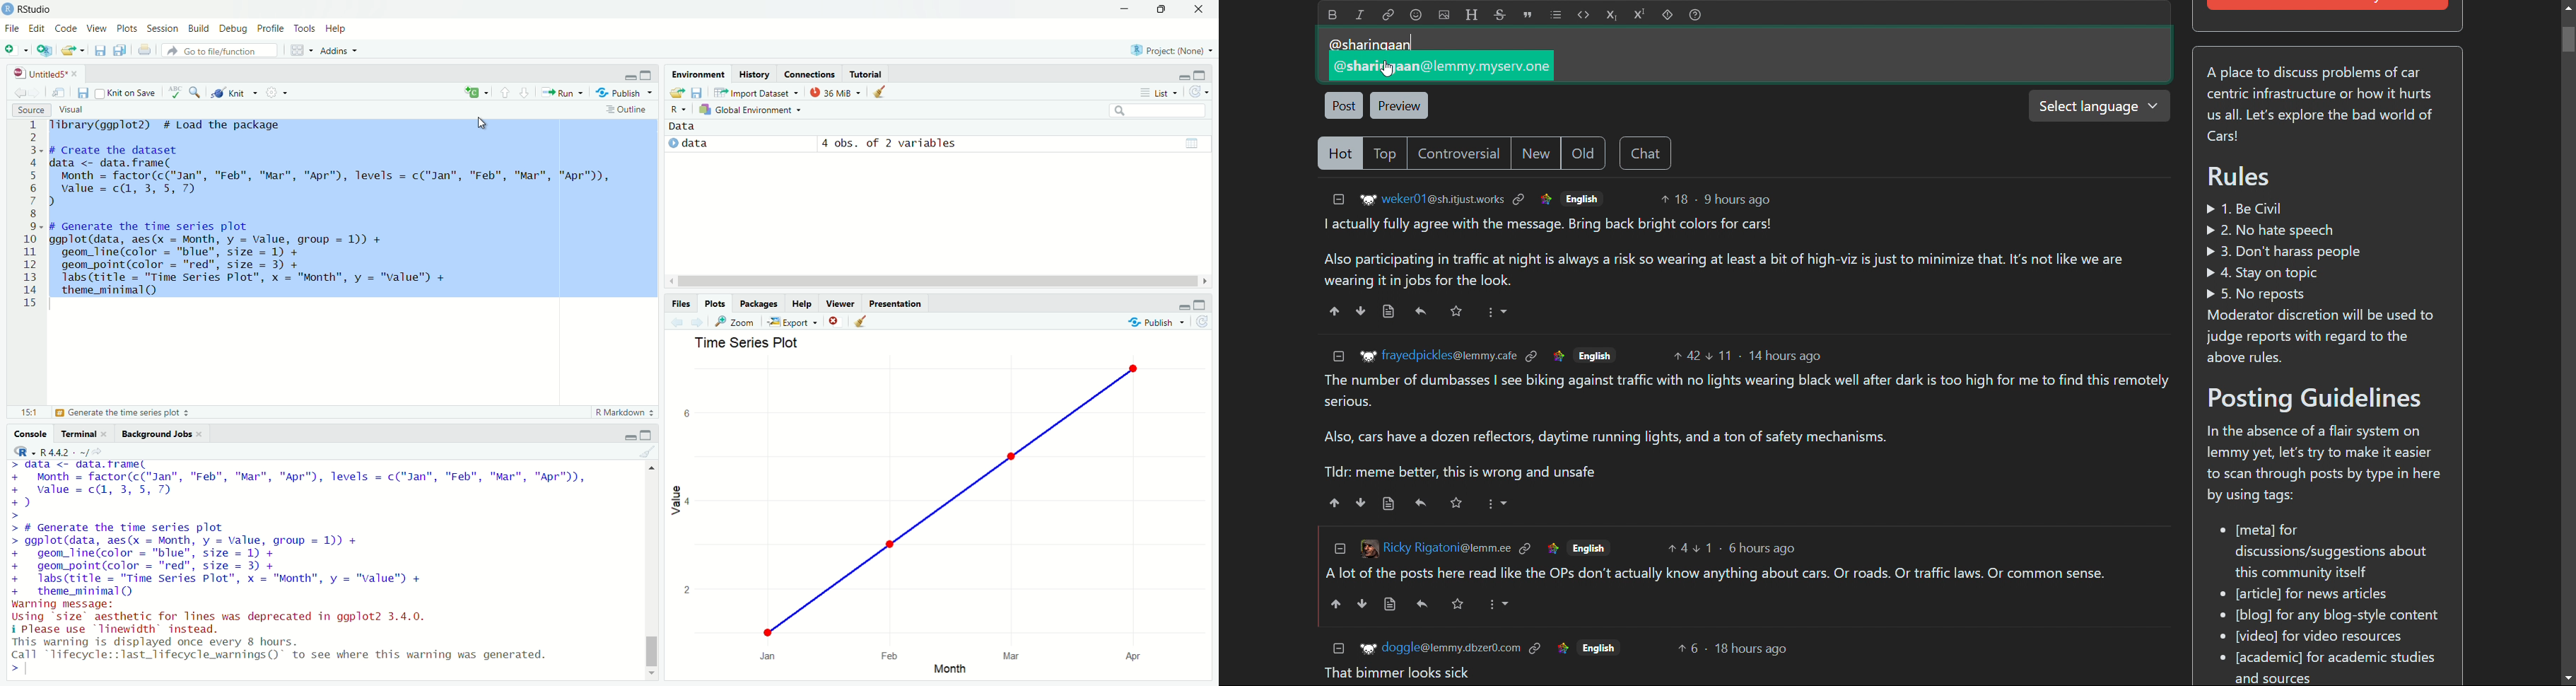 This screenshot has height=700, width=2576. I want to click on collapse, so click(1338, 548).